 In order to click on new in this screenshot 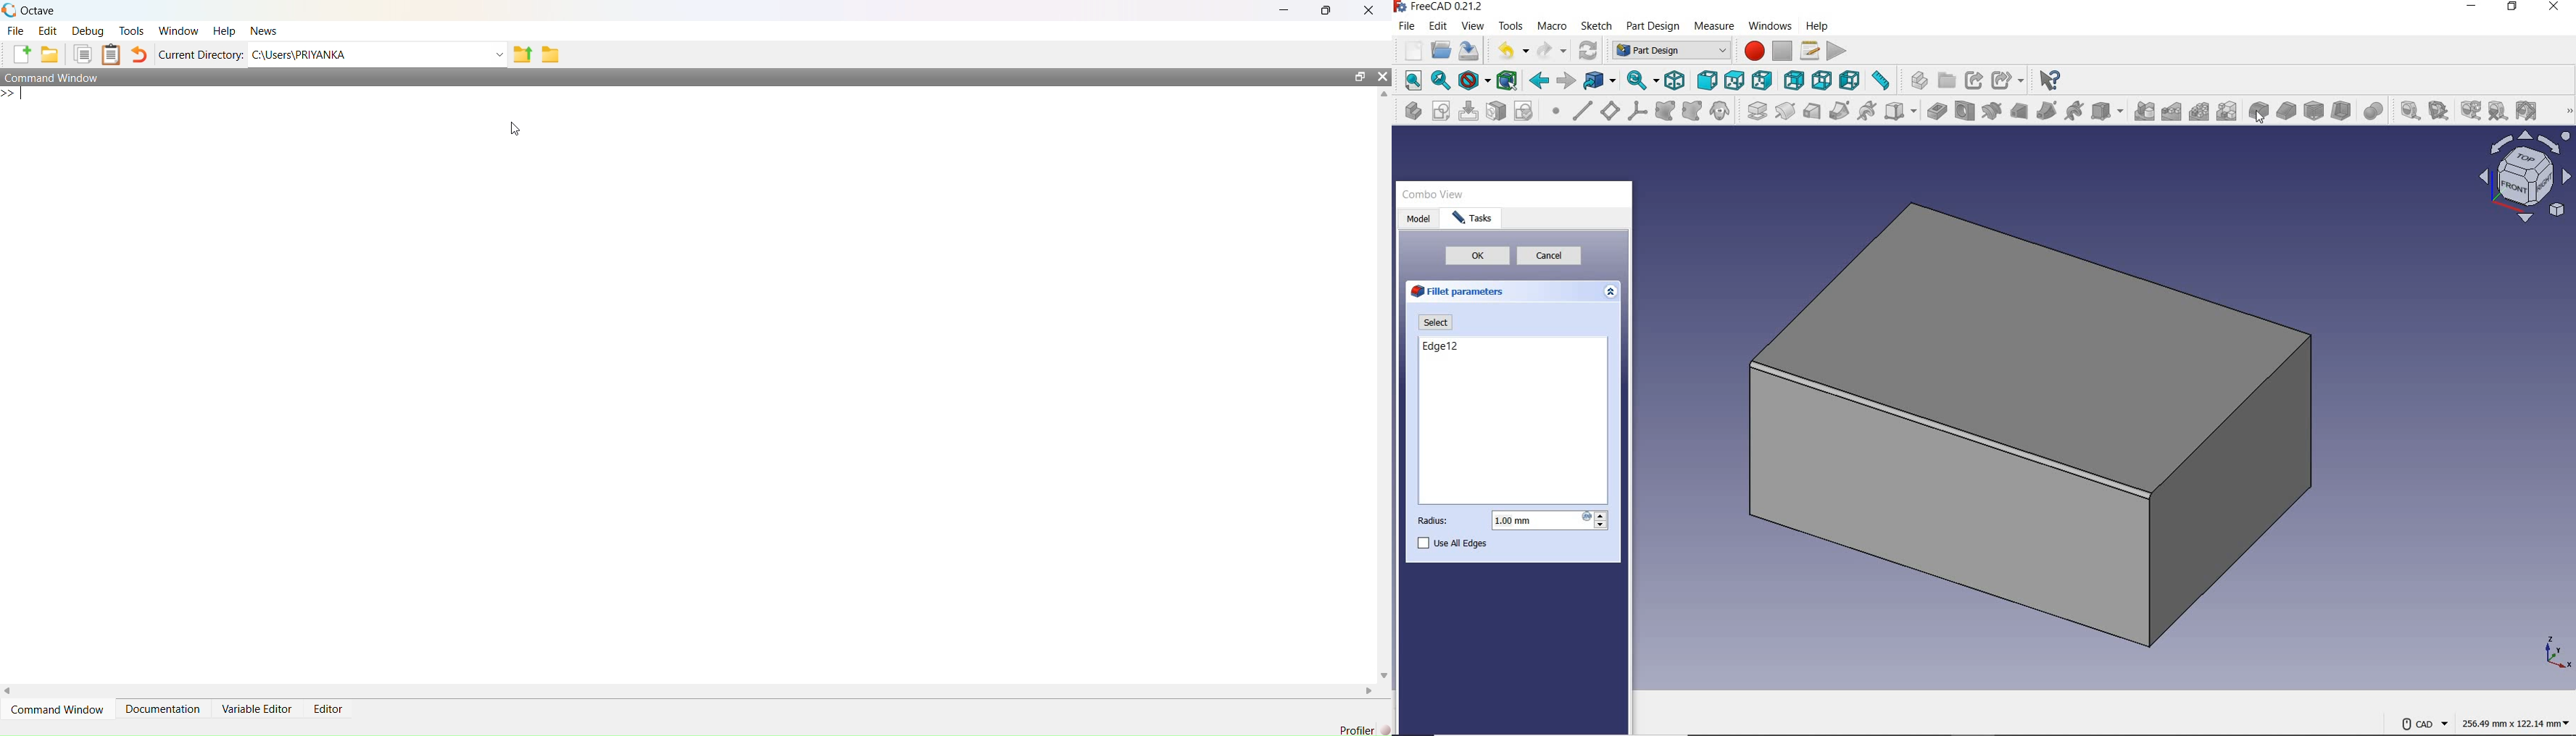, I will do `click(1409, 51)`.